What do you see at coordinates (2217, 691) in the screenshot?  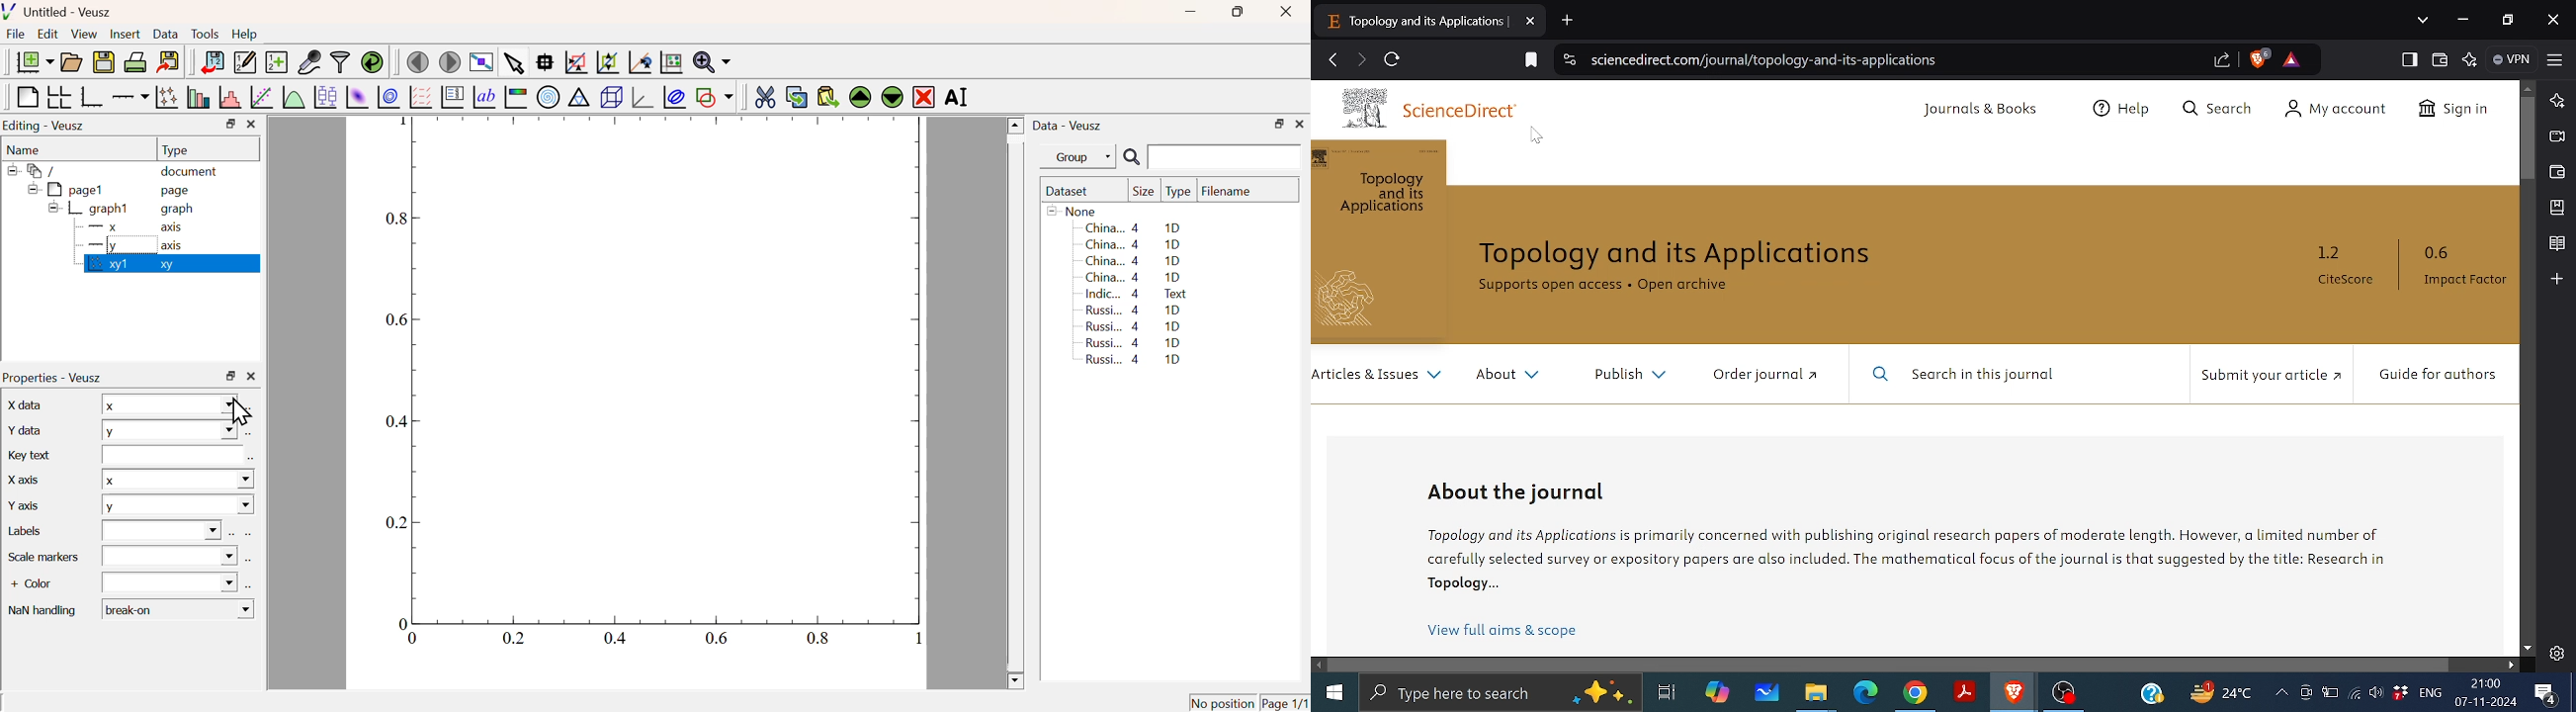 I see `Weather` at bounding box center [2217, 691].